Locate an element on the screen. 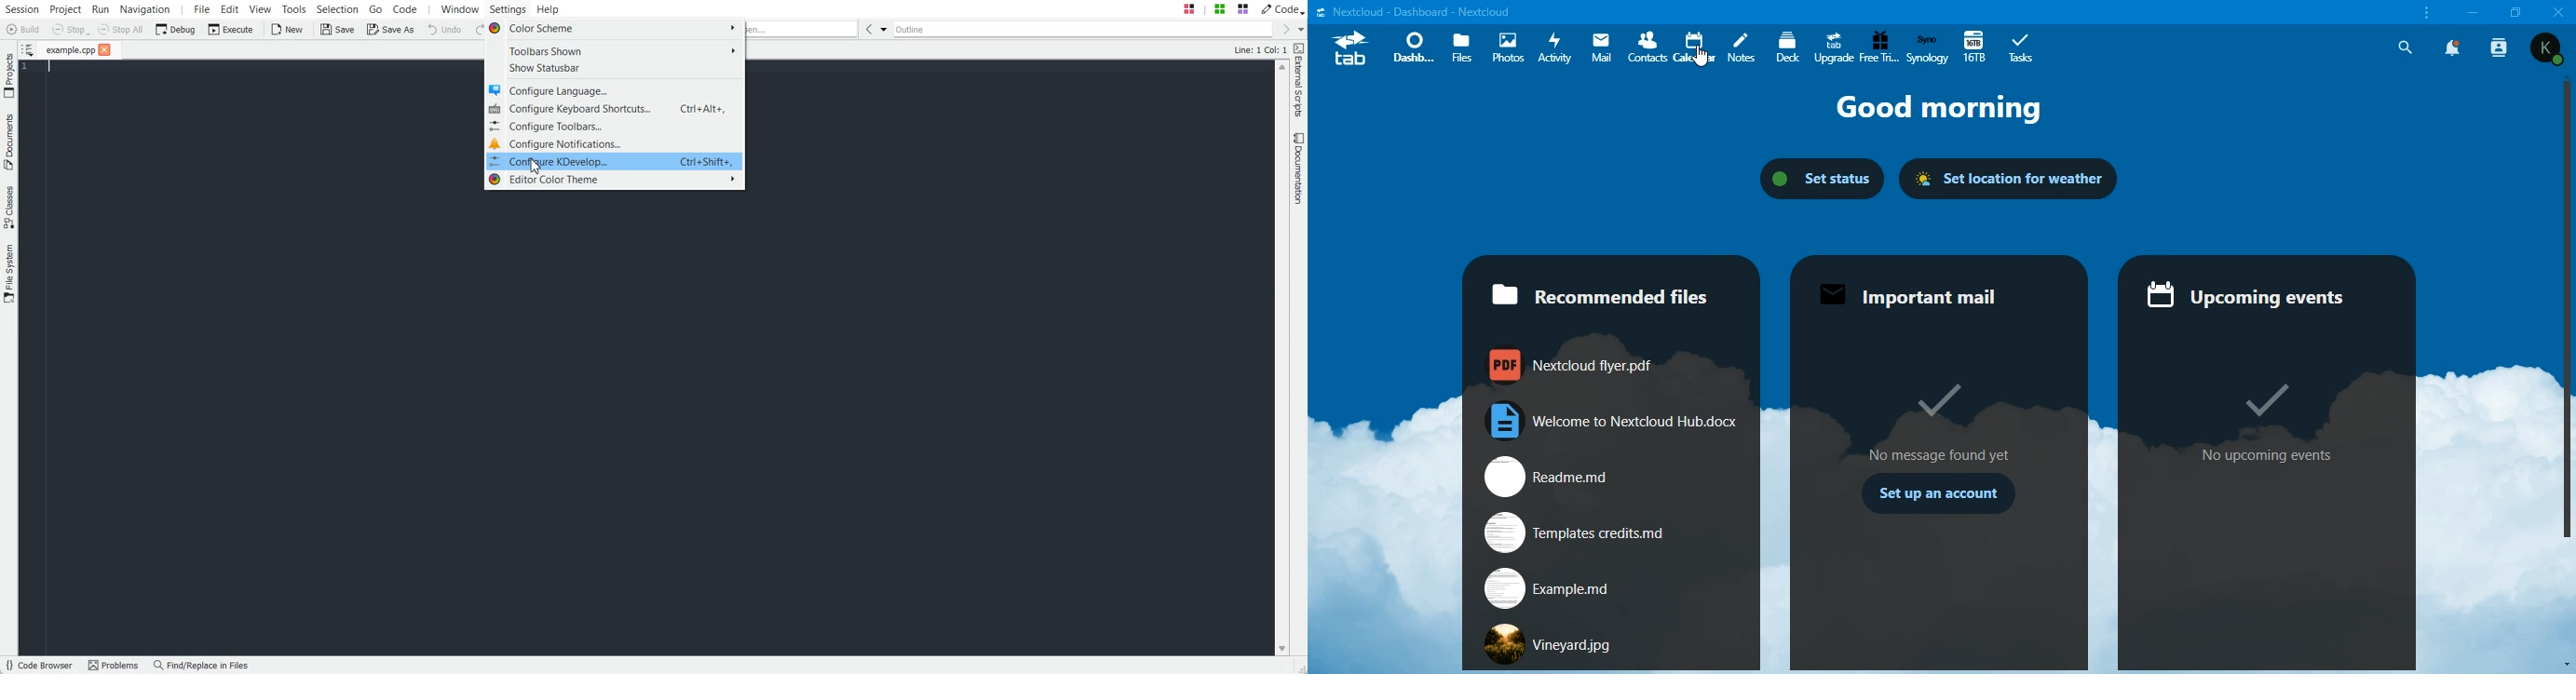 The height and width of the screenshot is (700, 2576). Vineyard.jpg is located at coordinates (1557, 642).